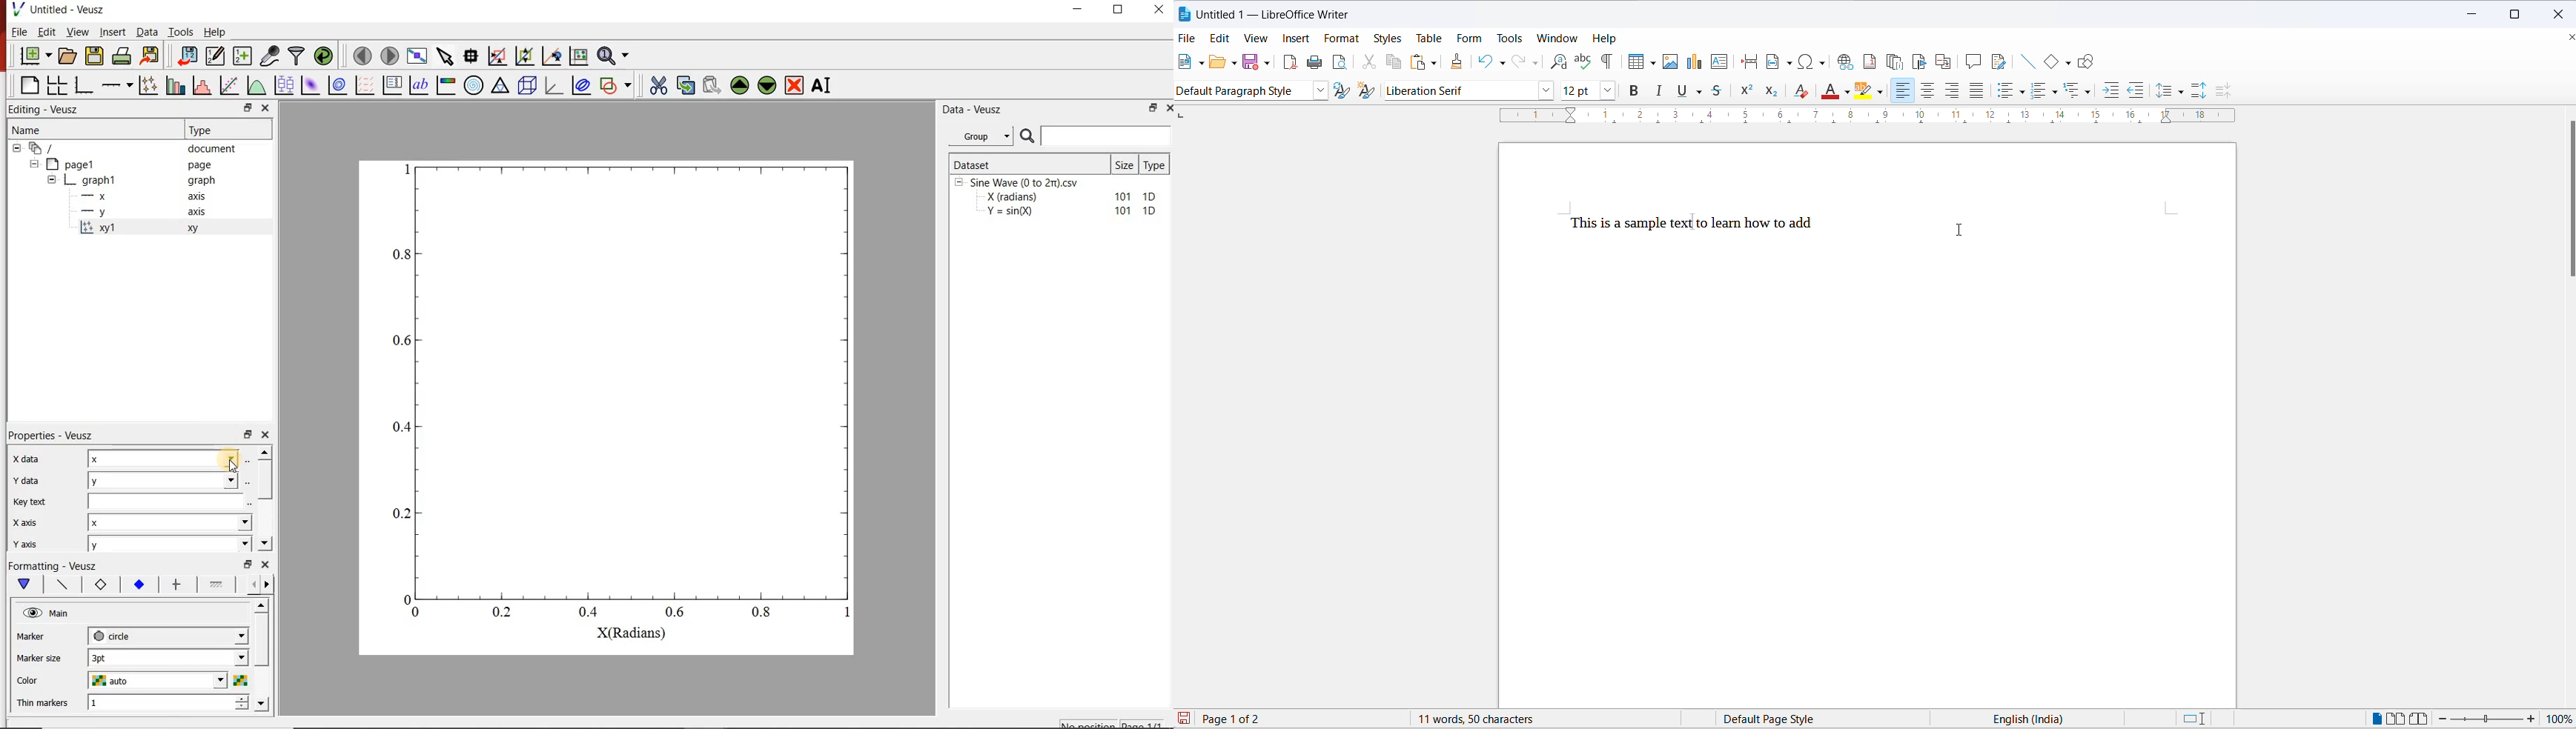  What do you see at coordinates (2000, 63) in the screenshot?
I see `track changes` at bounding box center [2000, 63].